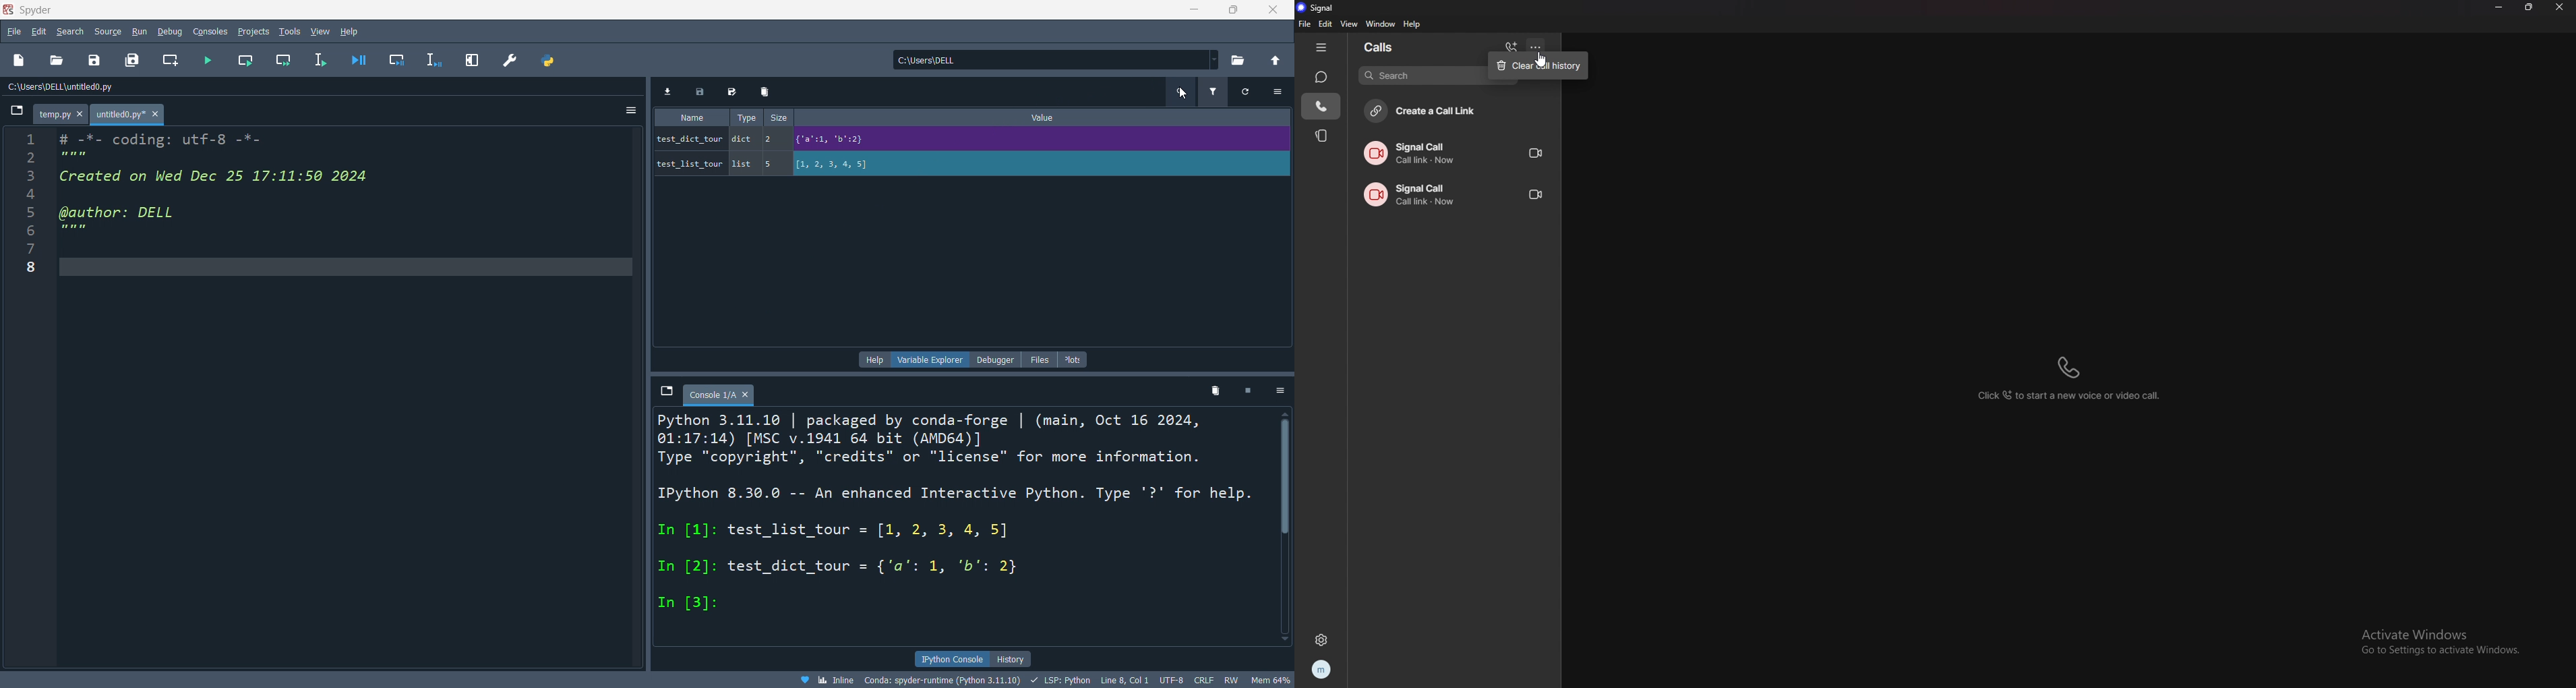  Describe the element at coordinates (669, 90) in the screenshot. I see `import data` at that location.